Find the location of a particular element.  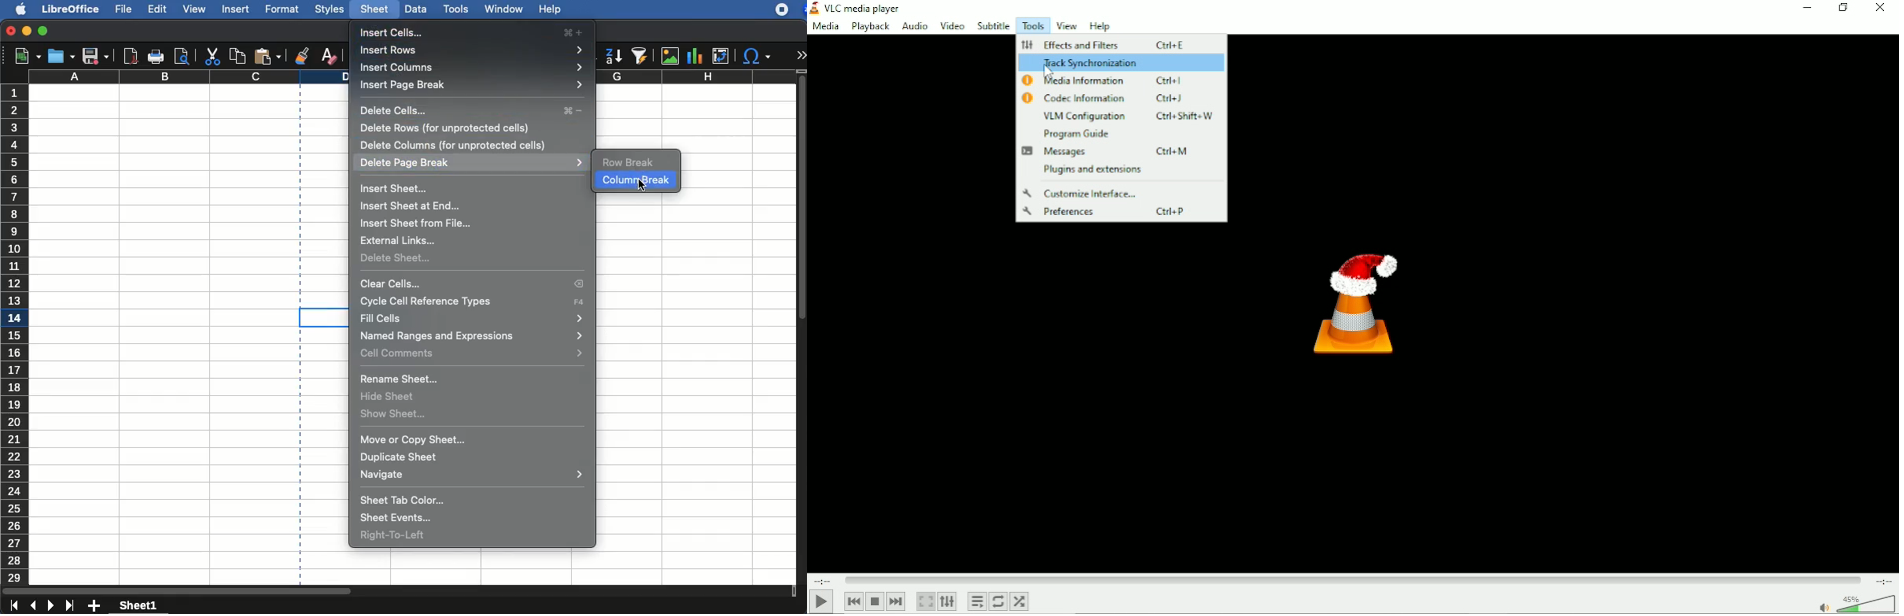

scroll is located at coordinates (803, 329).